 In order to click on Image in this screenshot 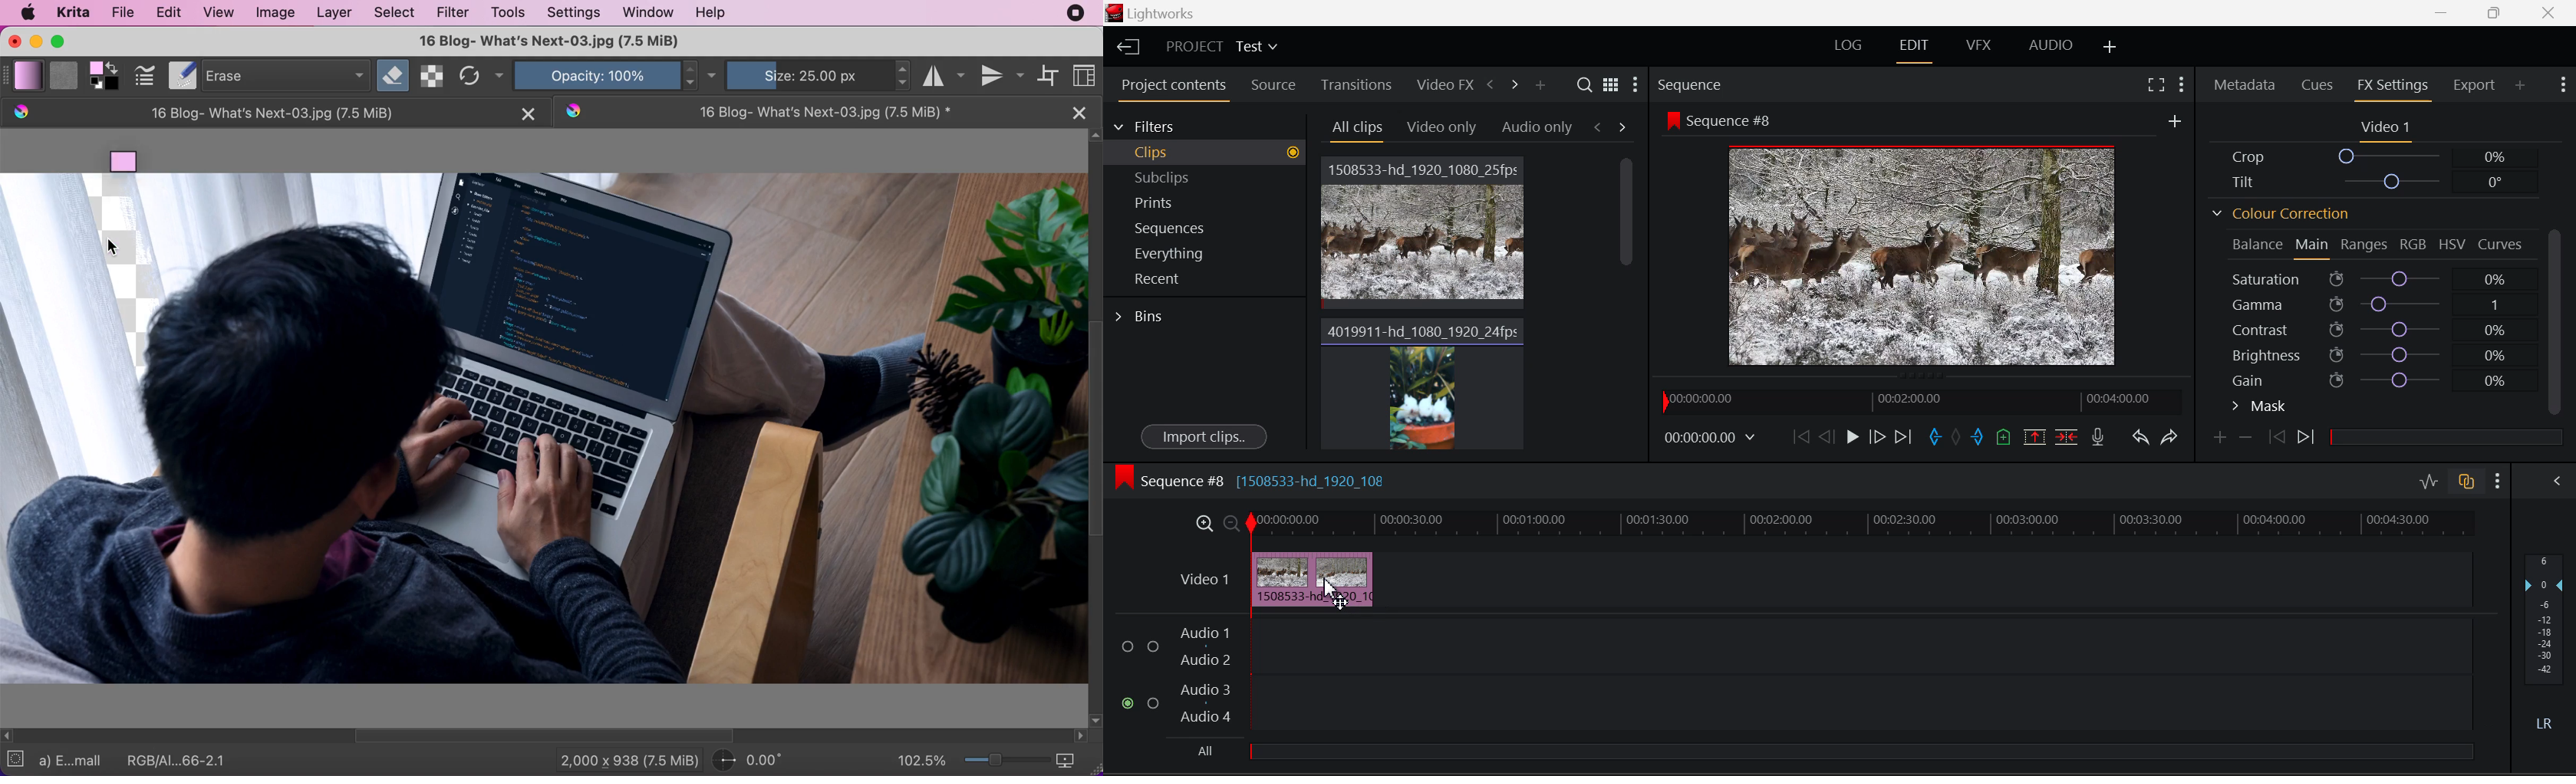, I will do `click(546, 429)`.